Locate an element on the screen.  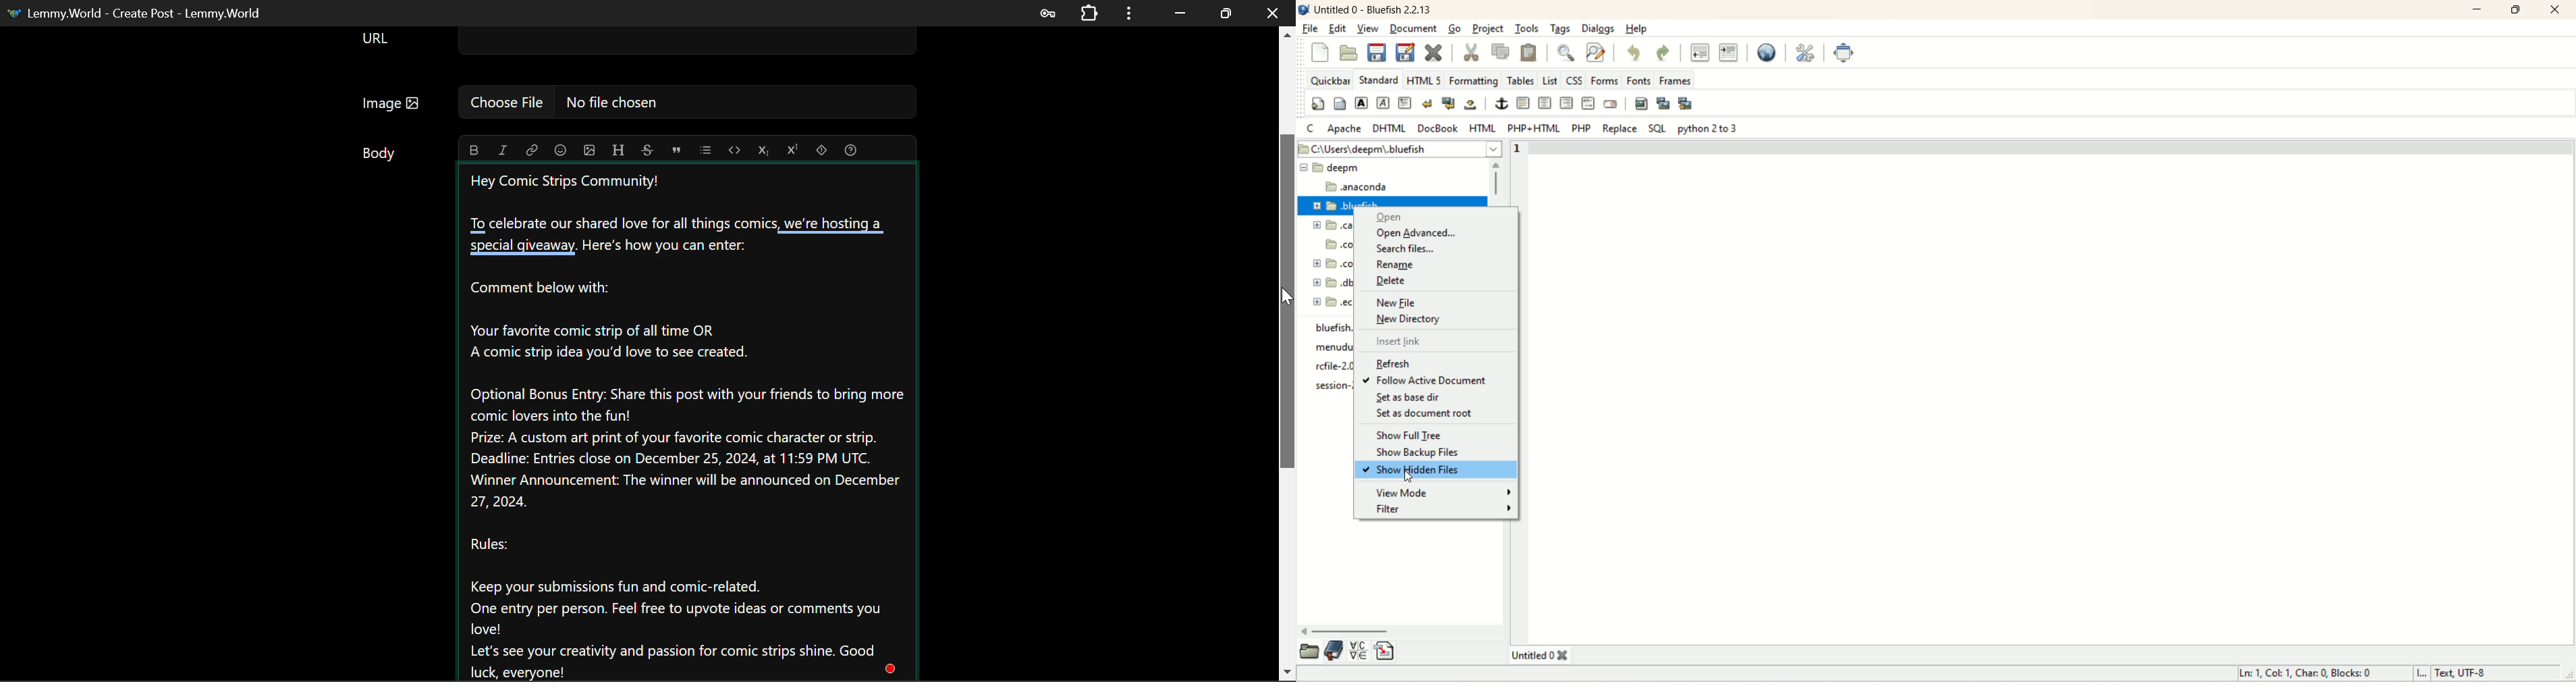
break and clear is located at coordinates (1450, 103).